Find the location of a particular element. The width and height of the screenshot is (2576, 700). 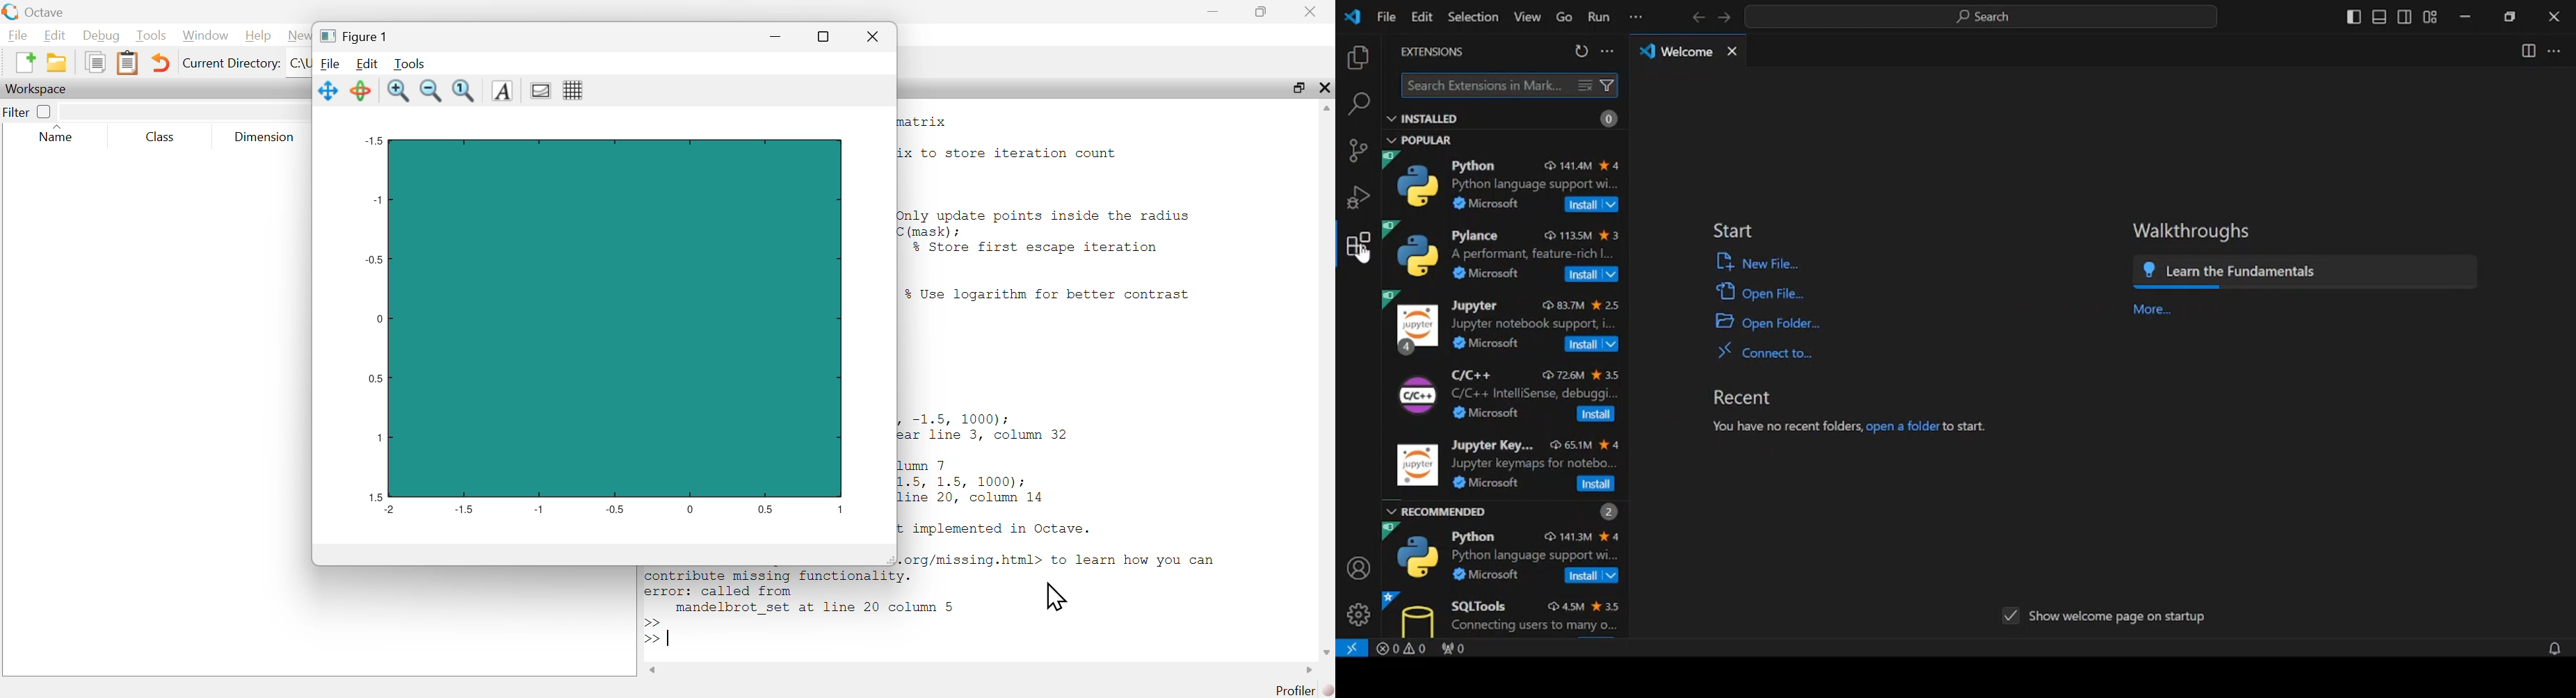

Tools is located at coordinates (149, 36).